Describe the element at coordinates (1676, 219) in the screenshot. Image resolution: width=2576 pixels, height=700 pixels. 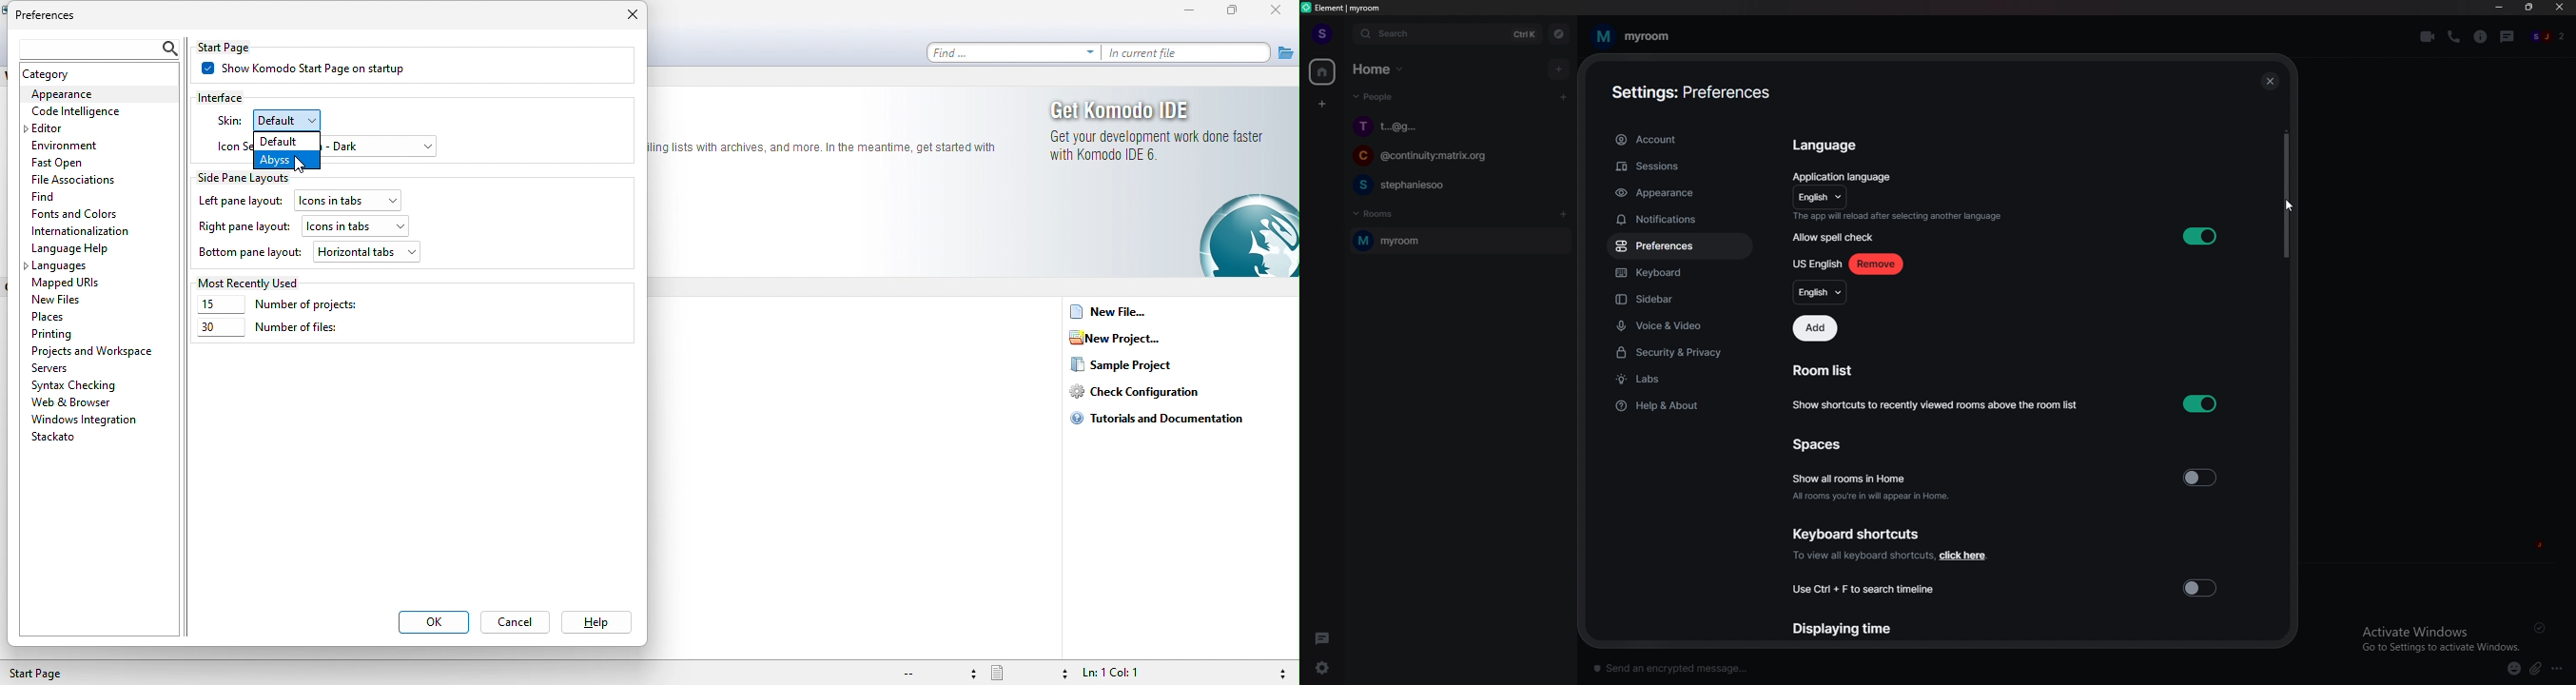
I see `notifications` at that location.